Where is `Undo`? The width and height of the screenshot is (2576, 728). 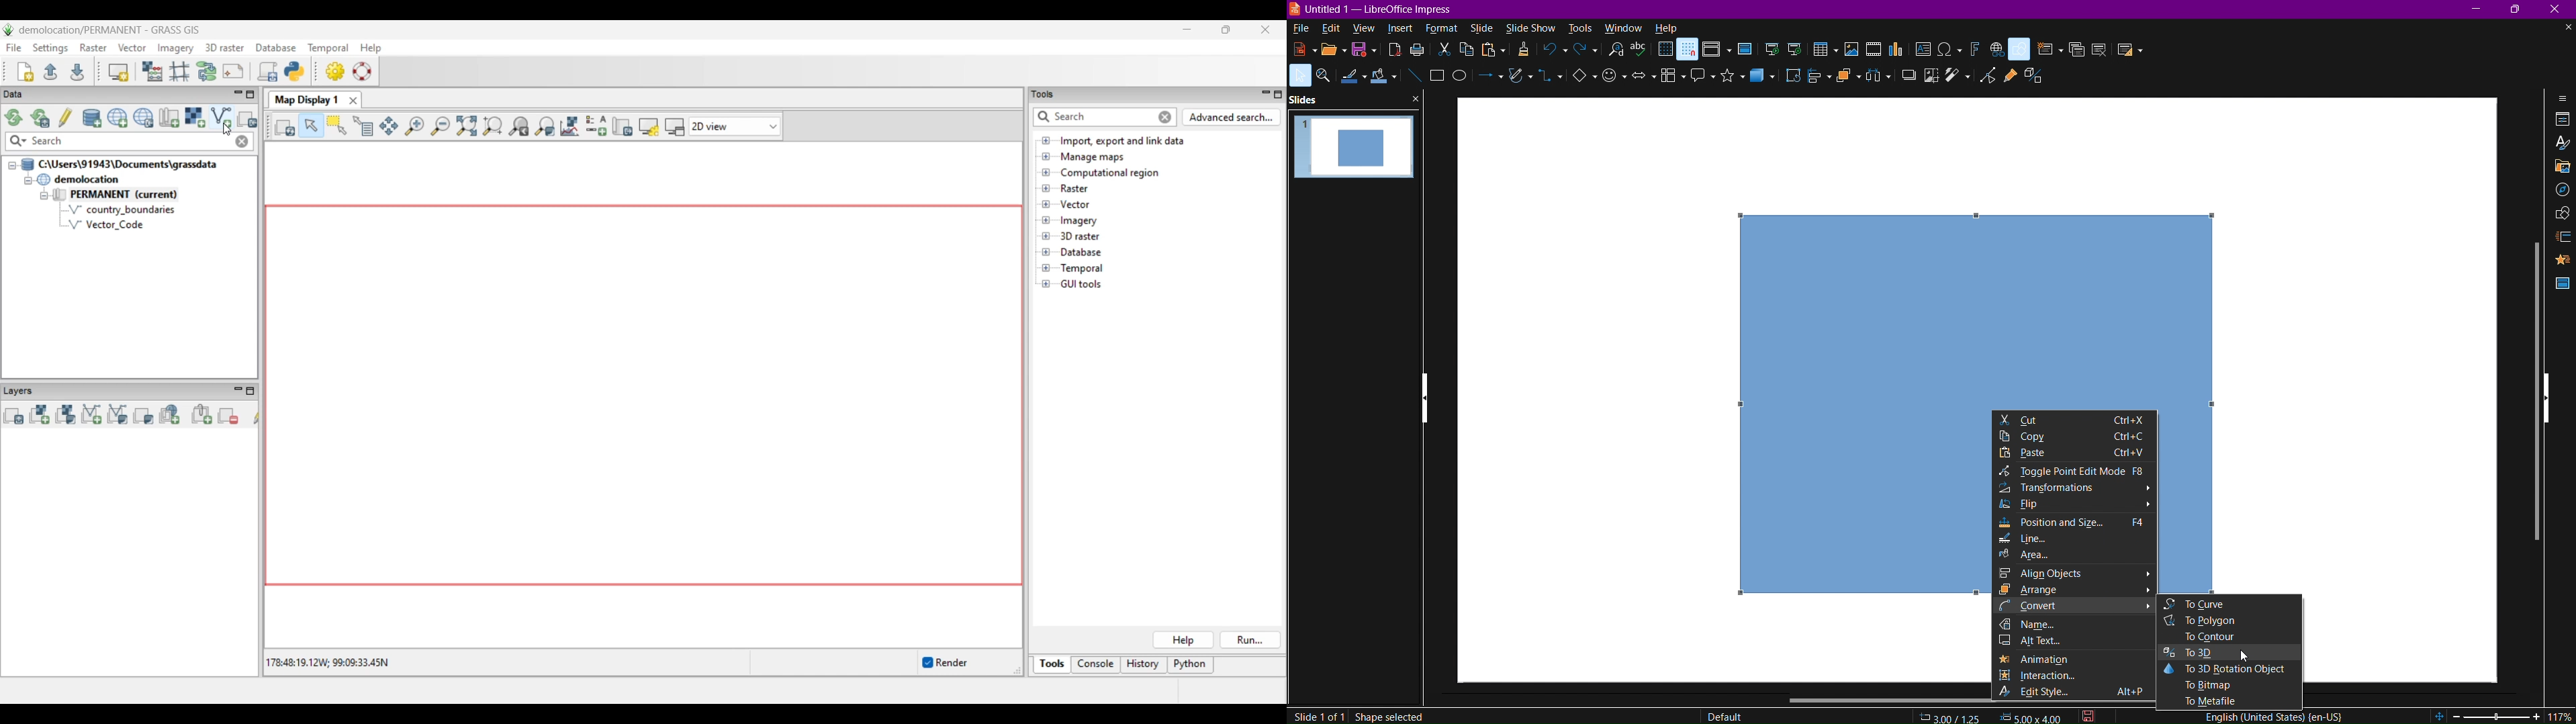 Undo is located at coordinates (1555, 51).